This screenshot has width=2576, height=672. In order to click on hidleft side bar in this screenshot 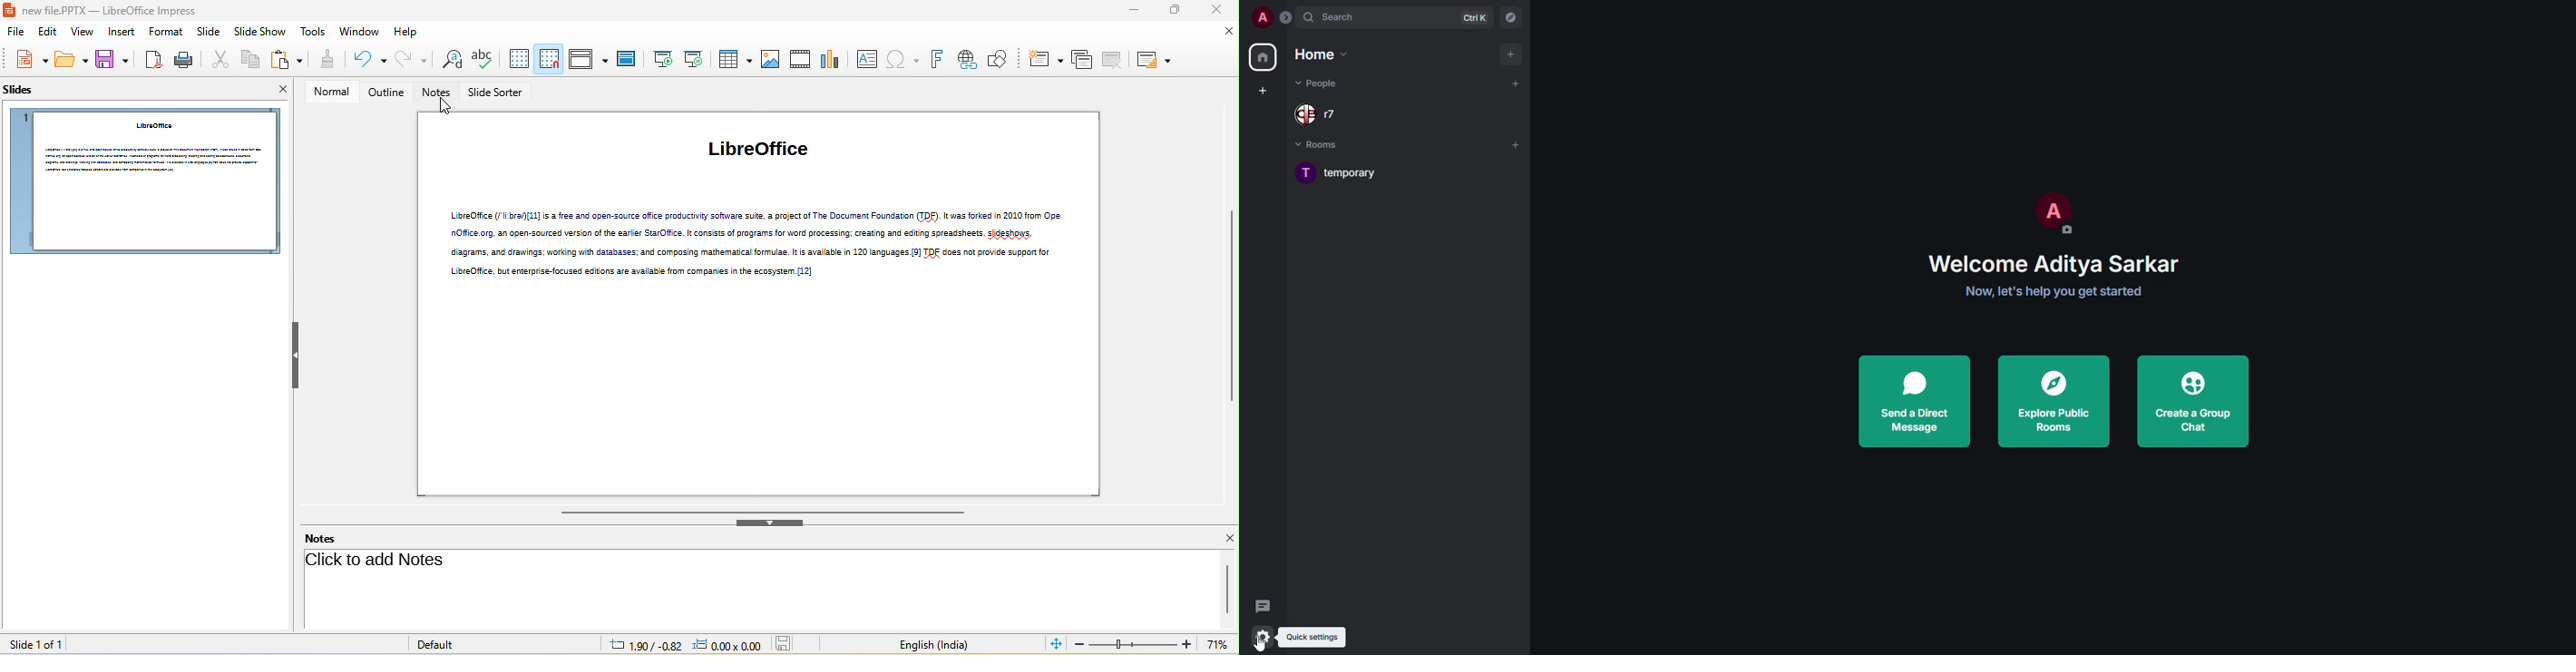, I will do `click(298, 357)`.